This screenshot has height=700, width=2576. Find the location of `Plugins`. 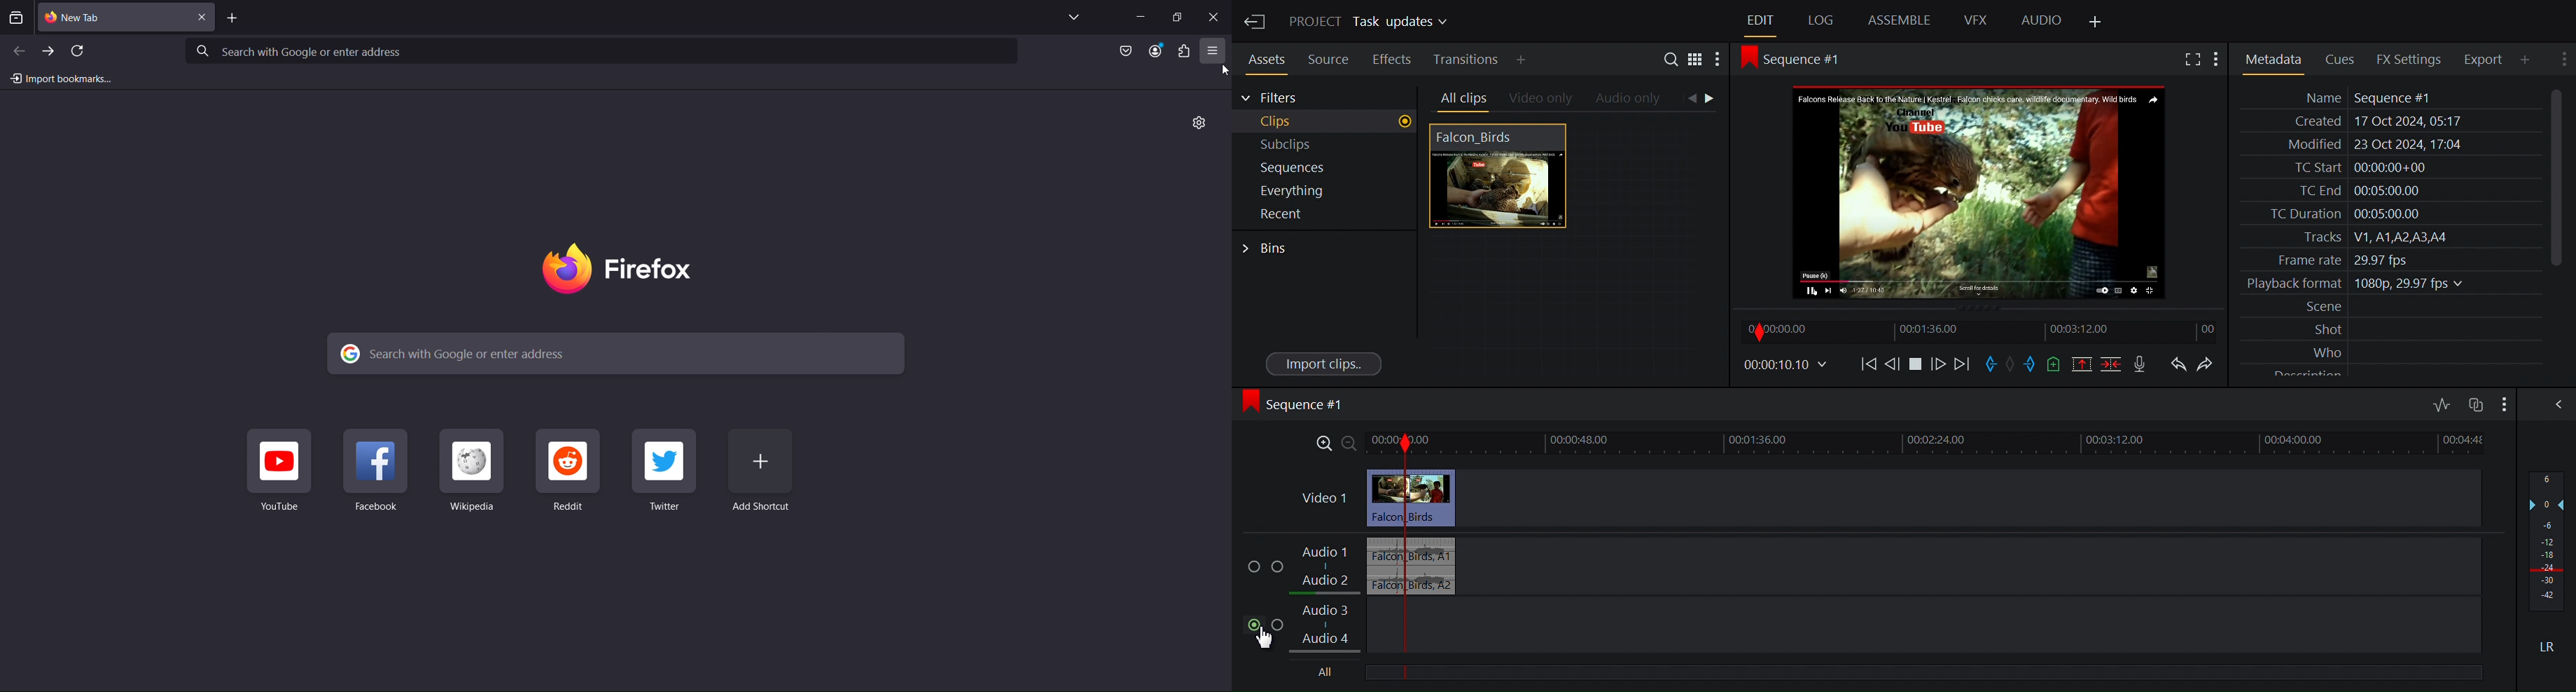

Plugins is located at coordinates (1184, 55).